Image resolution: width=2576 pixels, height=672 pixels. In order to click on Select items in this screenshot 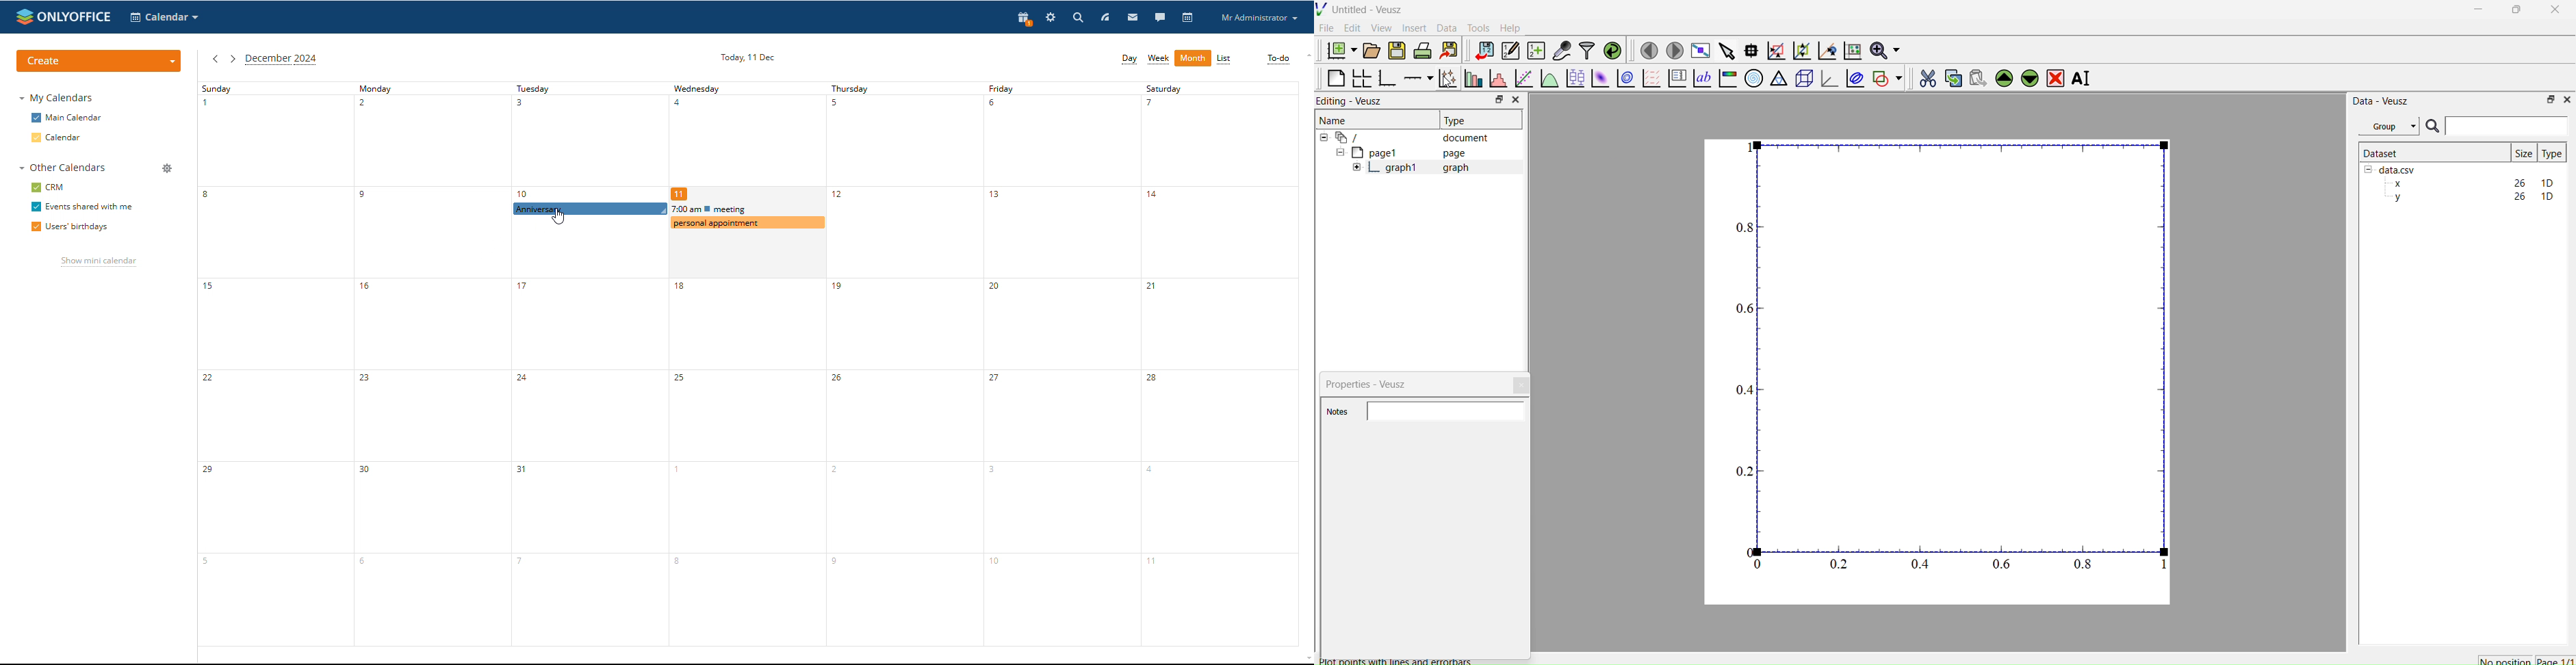, I will do `click(1725, 51)`.